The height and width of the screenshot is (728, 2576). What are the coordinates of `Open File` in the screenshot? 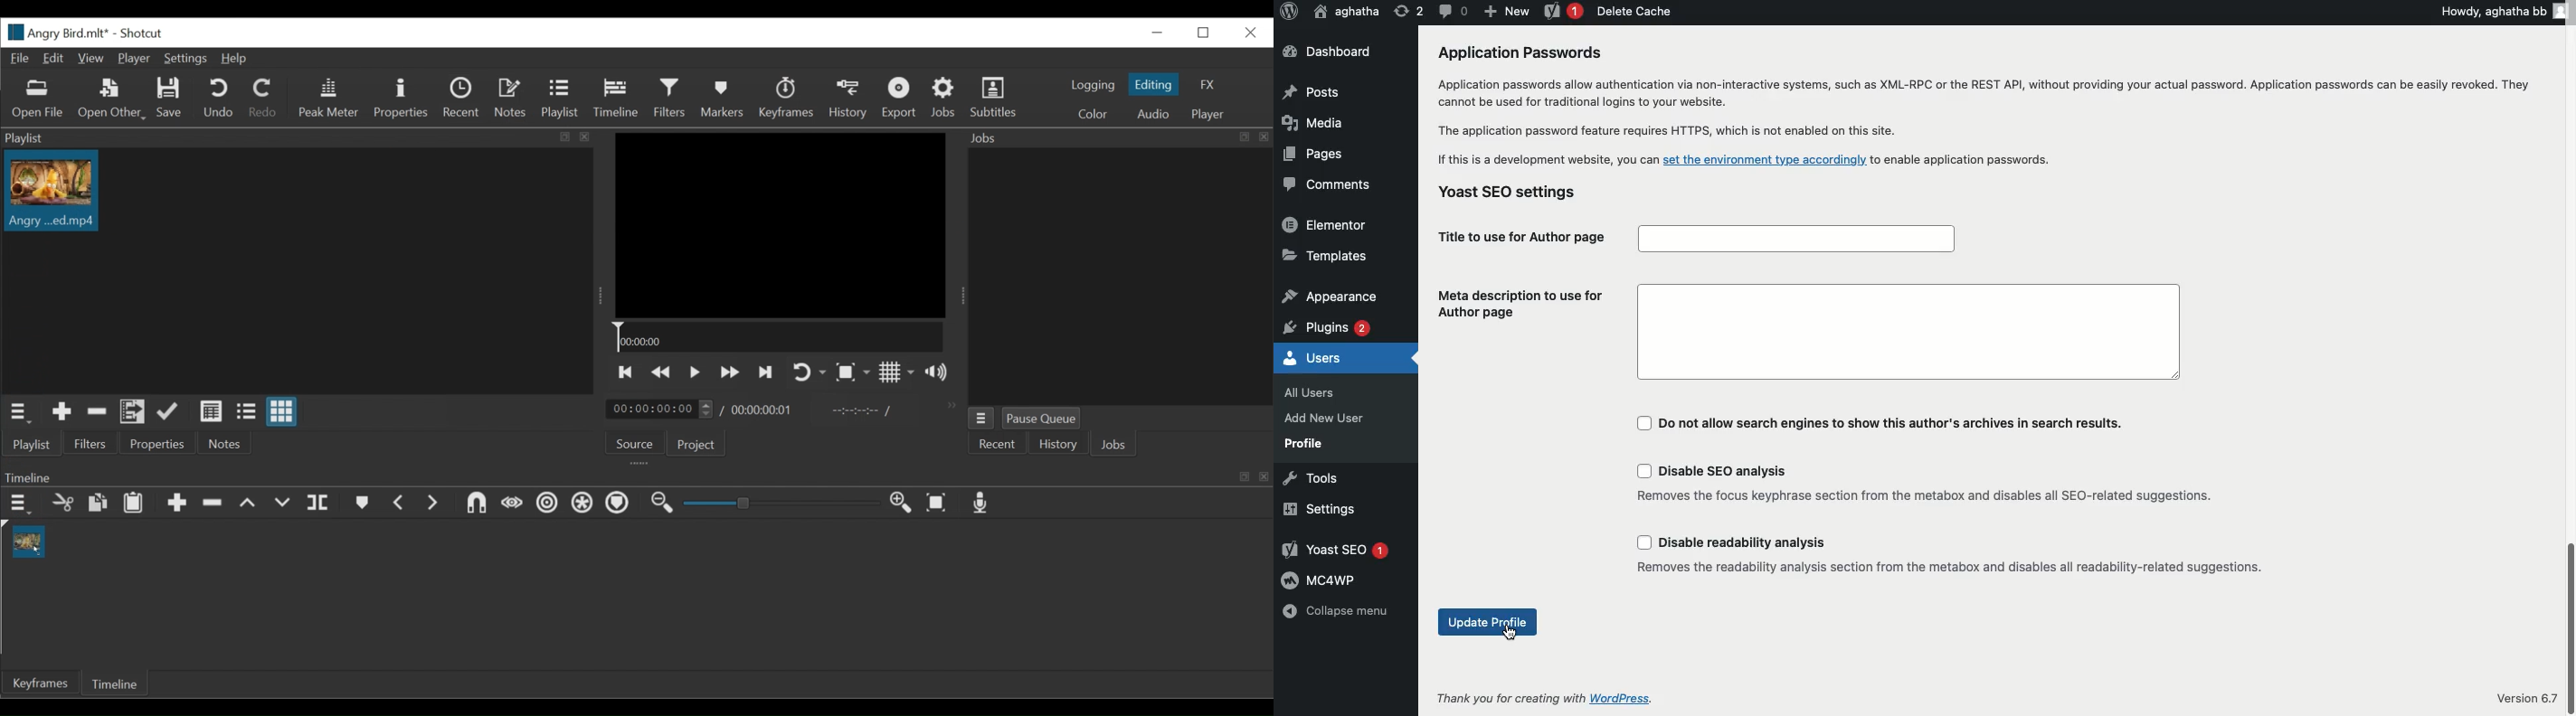 It's located at (37, 99).